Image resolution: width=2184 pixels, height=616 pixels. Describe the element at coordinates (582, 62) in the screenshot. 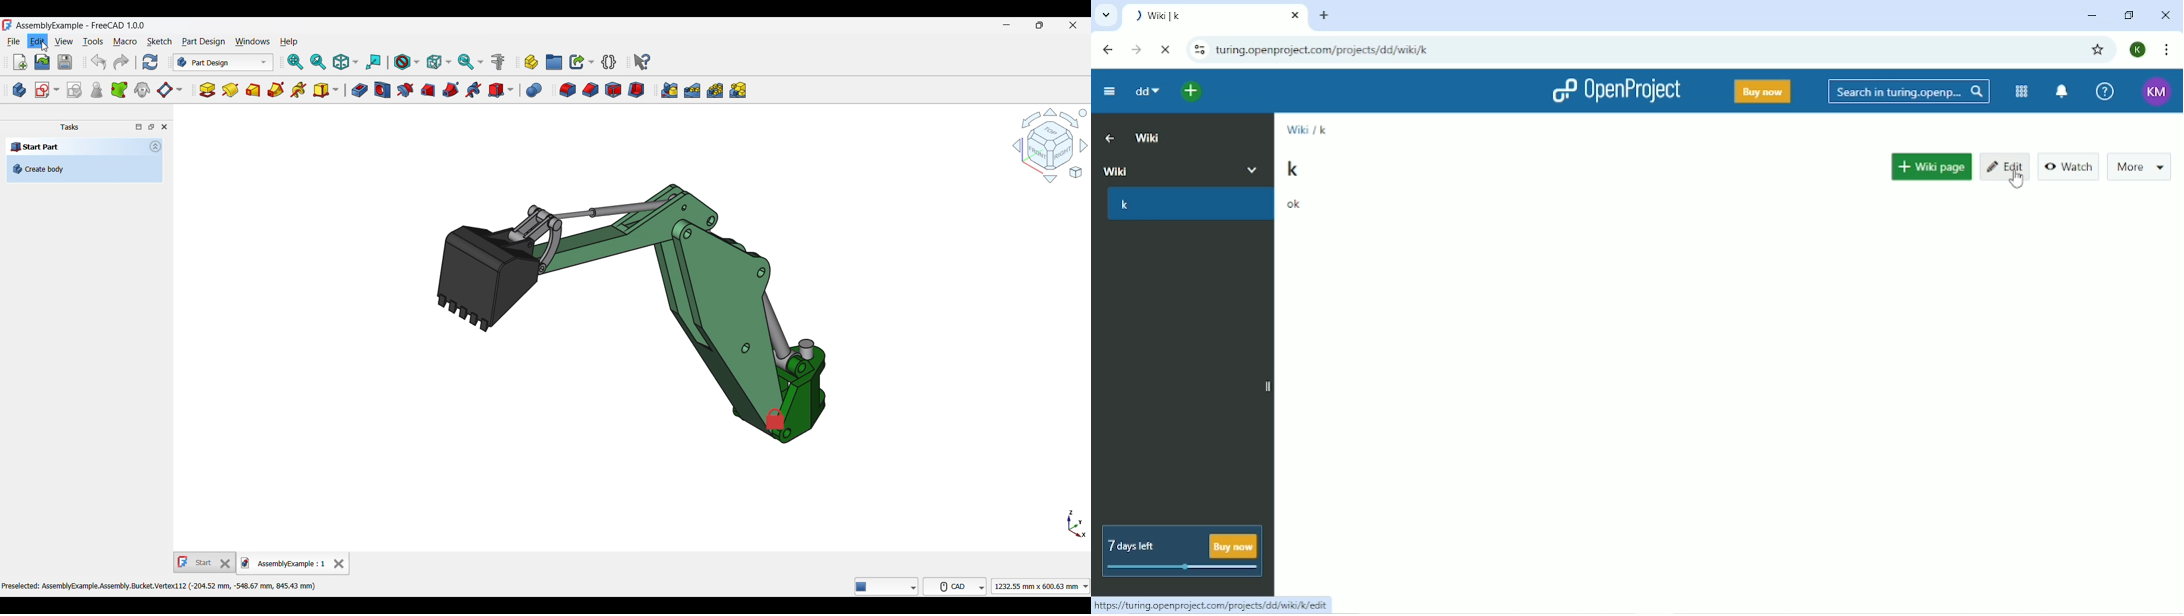

I see `Make link options` at that location.